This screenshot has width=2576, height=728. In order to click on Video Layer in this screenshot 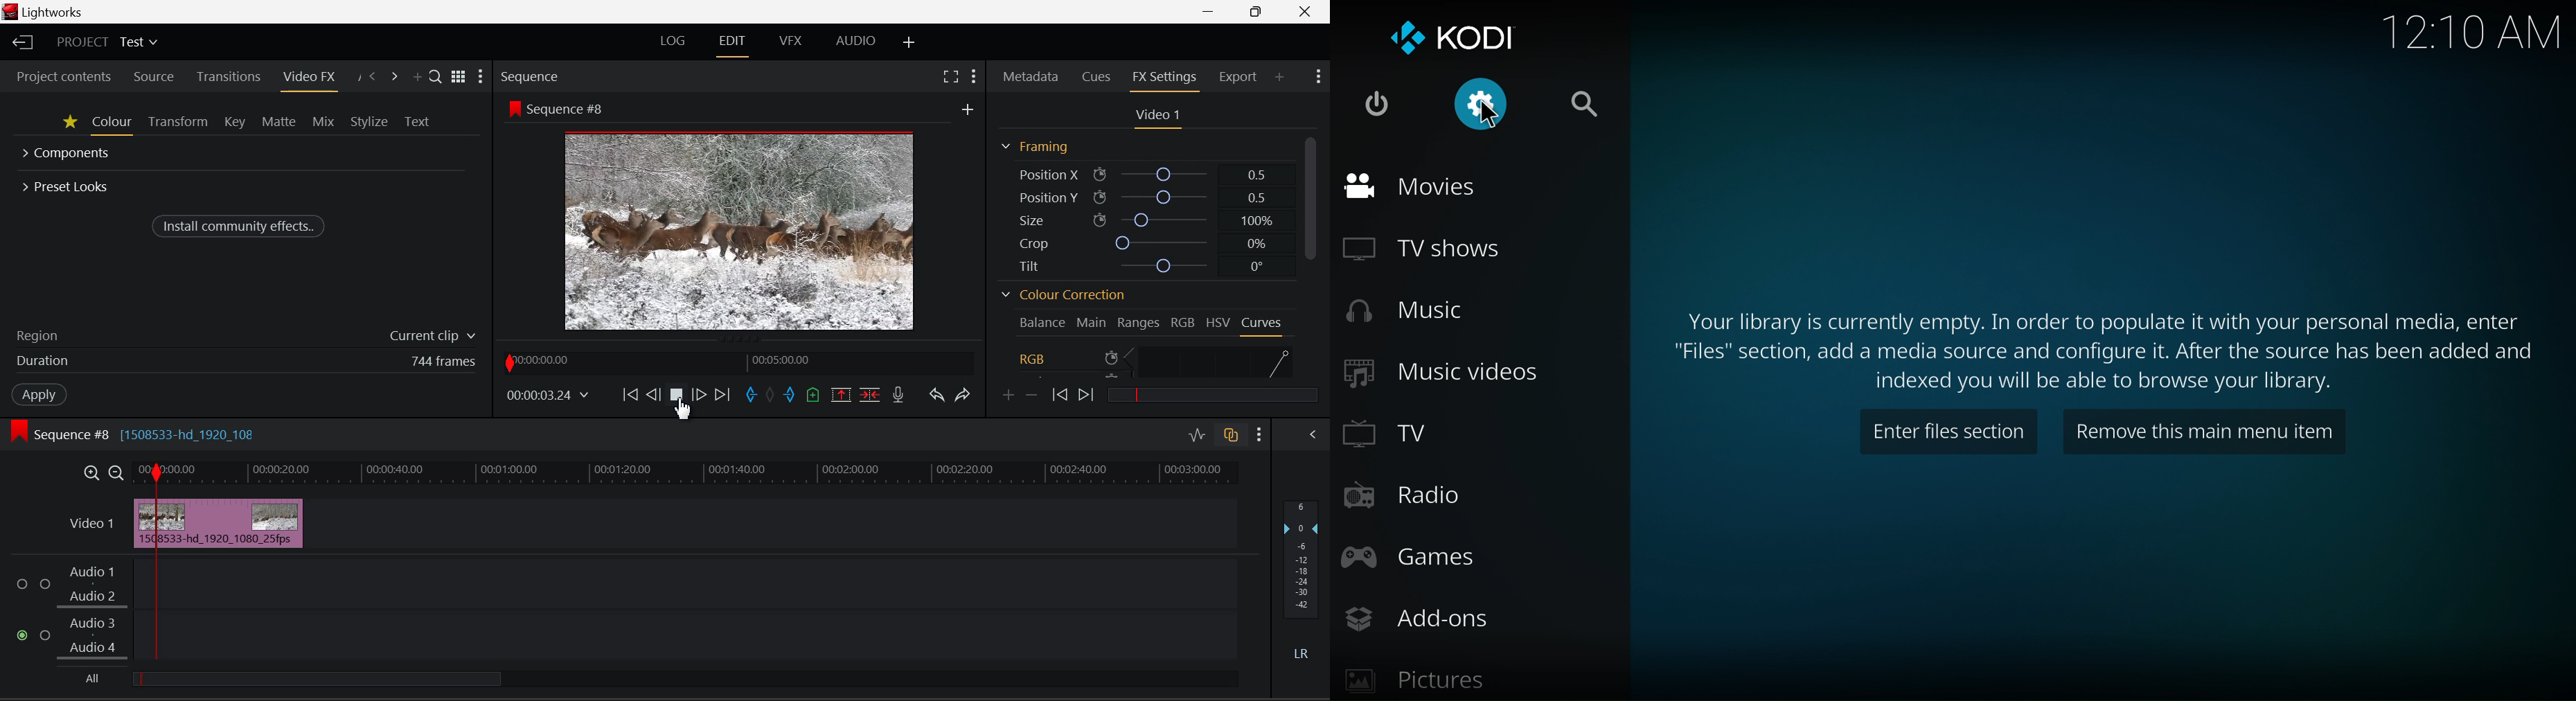, I will do `click(91, 527)`.